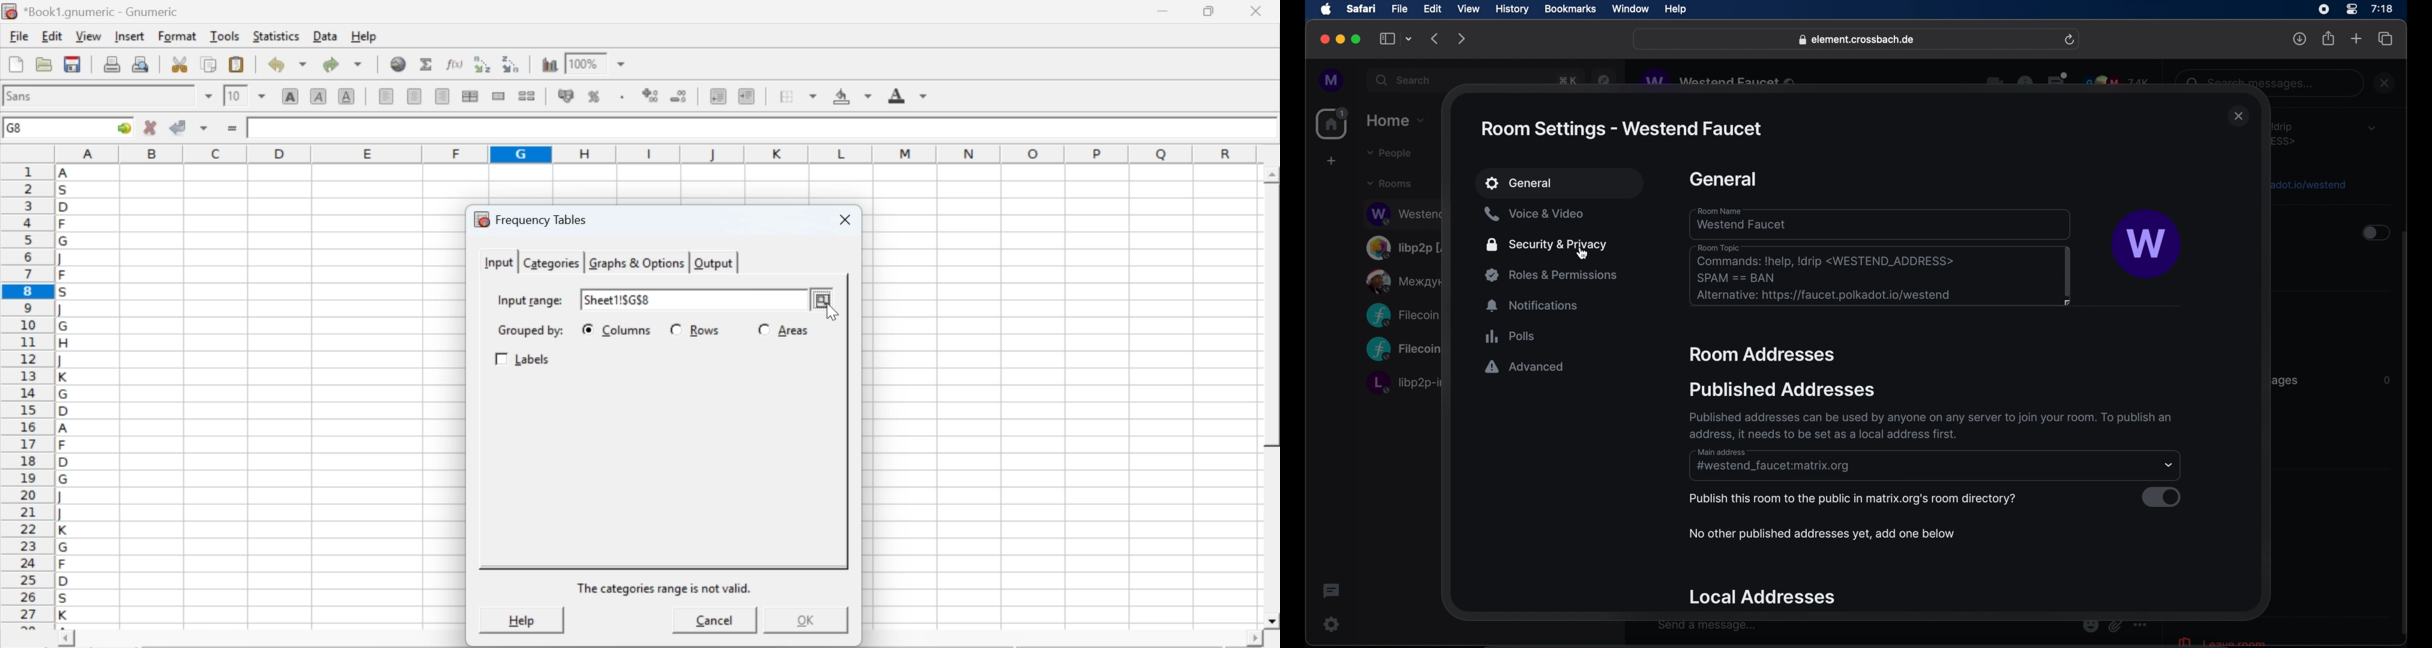  What do you see at coordinates (2169, 466) in the screenshot?
I see `dropdown` at bounding box center [2169, 466].